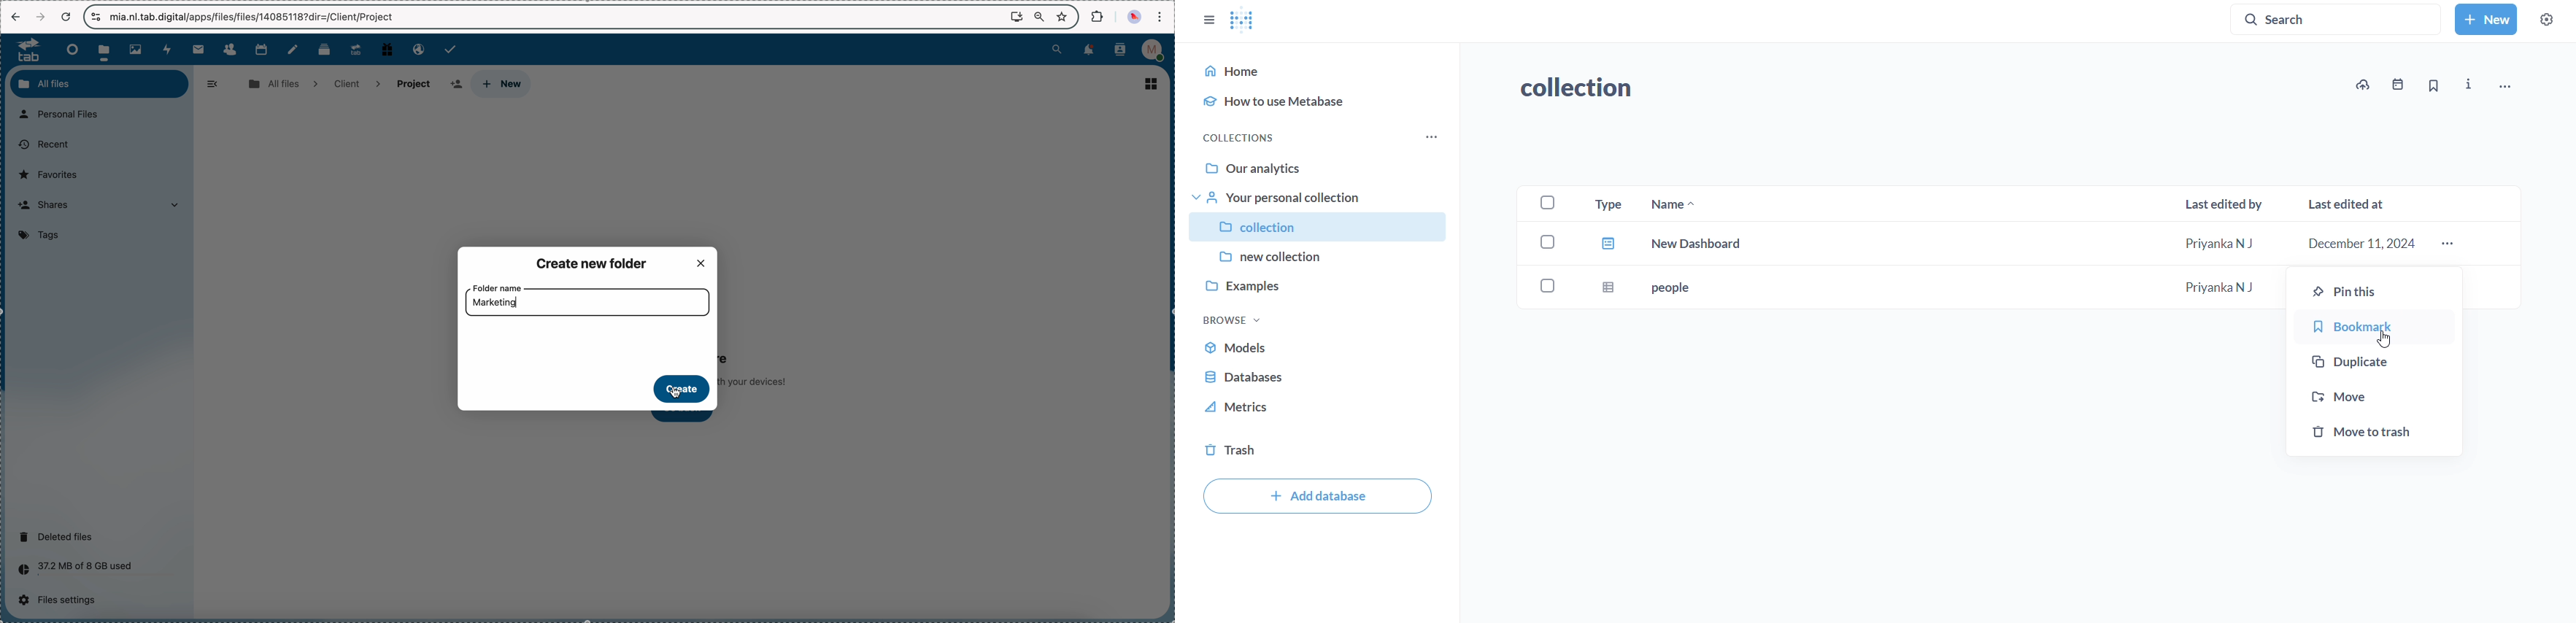 The height and width of the screenshot is (644, 2576). What do you see at coordinates (505, 85) in the screenshot?
I see `click on new button` at bounding box center [505, 85].